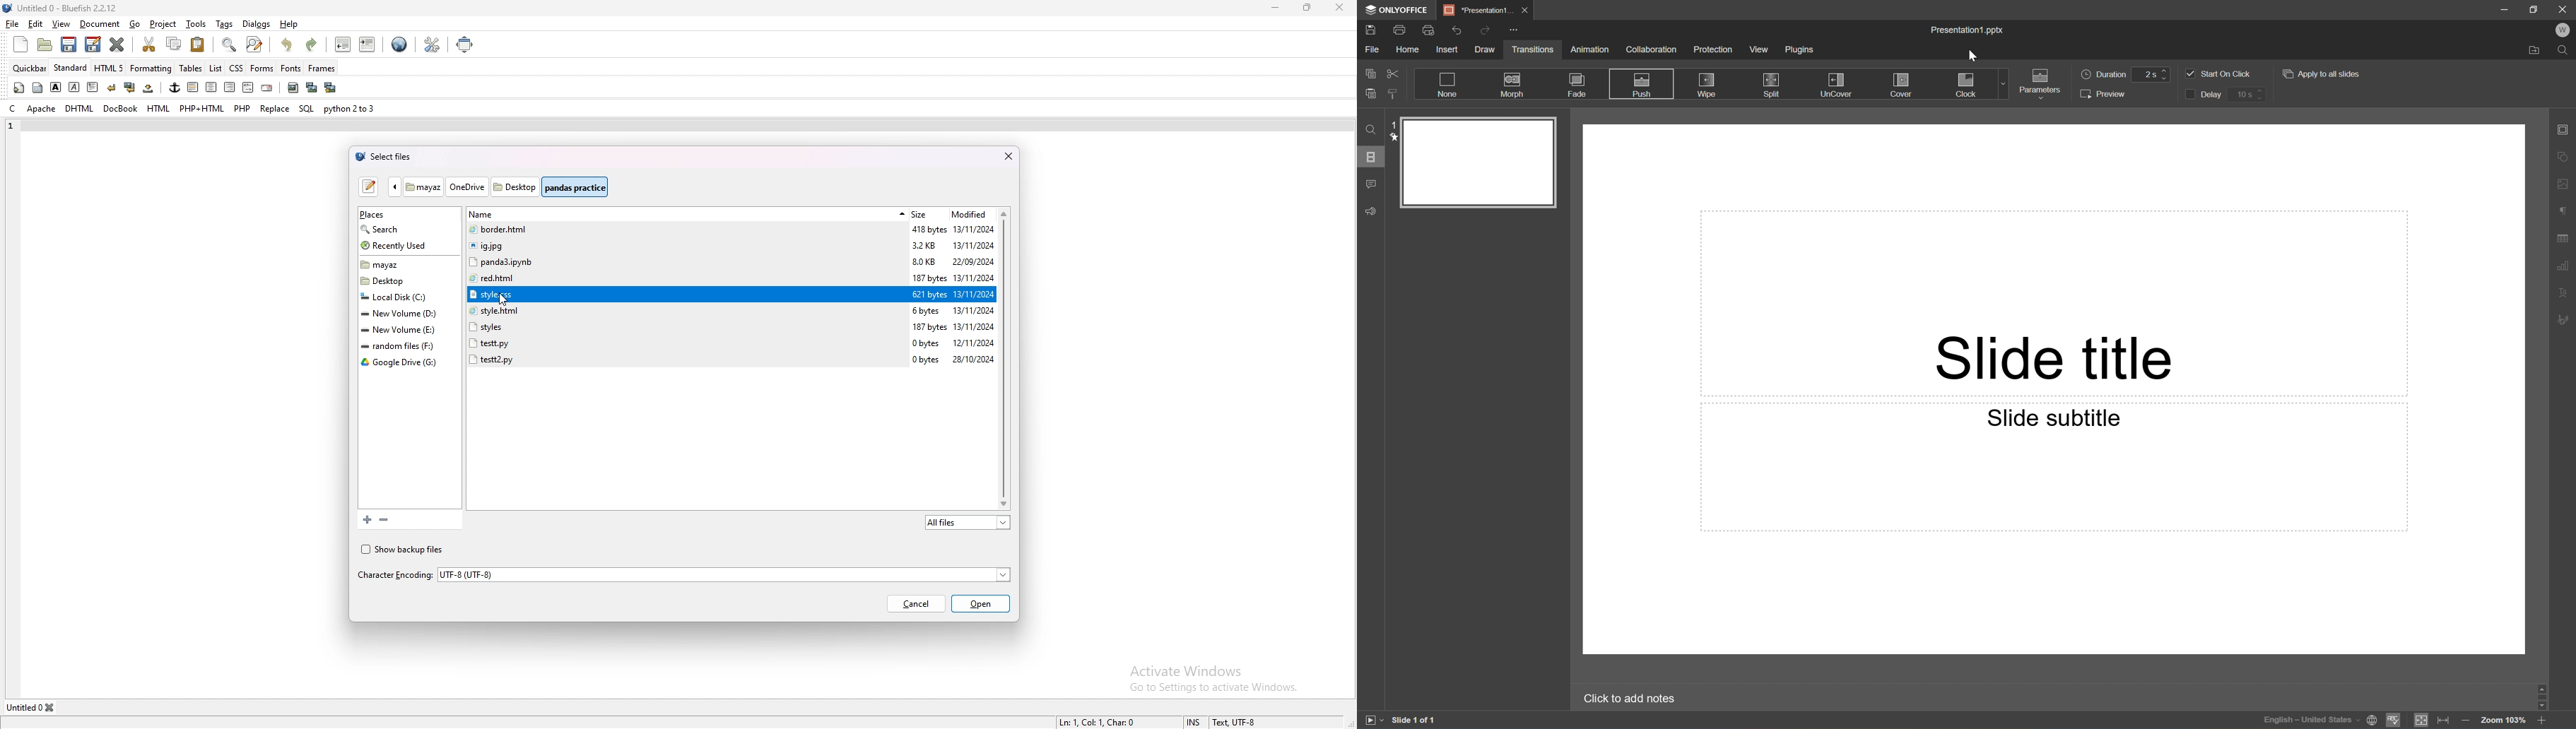 This screenshot has width=2576, height=756. I want to click on Slide 1 of 1, so click(1414, 722).